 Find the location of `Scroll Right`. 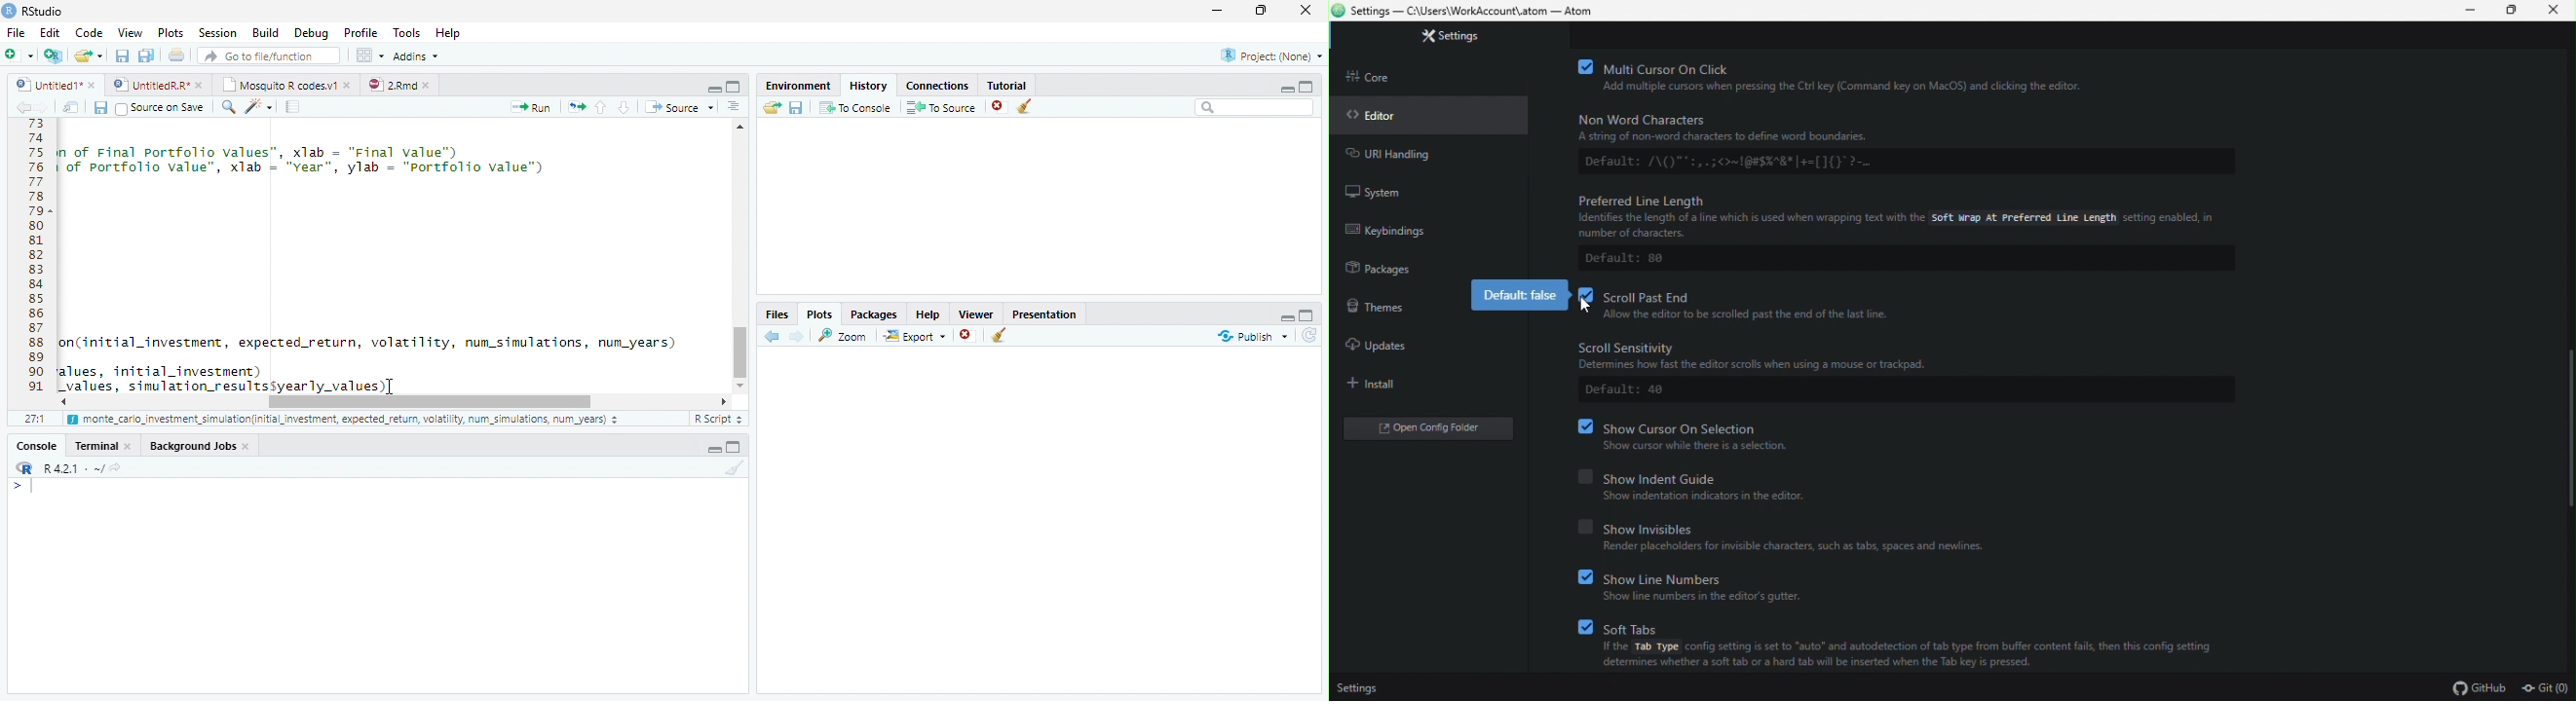

Scroll Right is located at coordinates (724, 400).